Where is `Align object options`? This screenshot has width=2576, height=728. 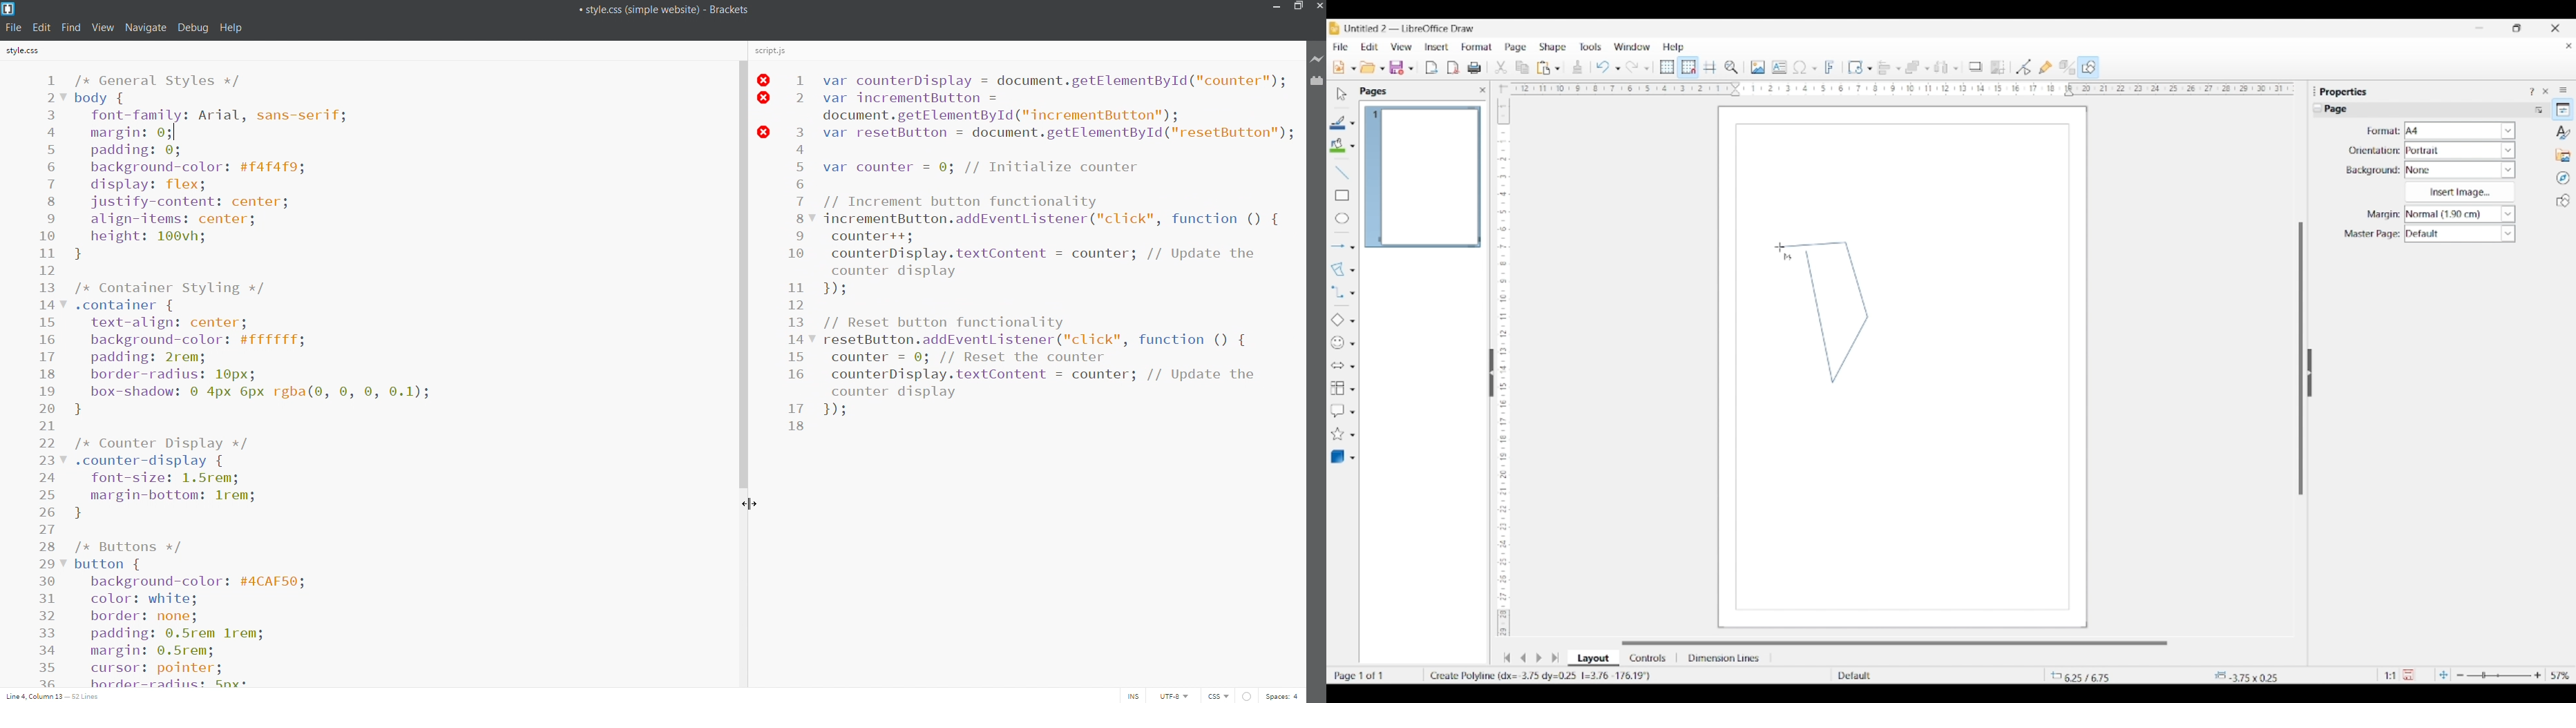 Align object options is located at coordinates (1899, 69).